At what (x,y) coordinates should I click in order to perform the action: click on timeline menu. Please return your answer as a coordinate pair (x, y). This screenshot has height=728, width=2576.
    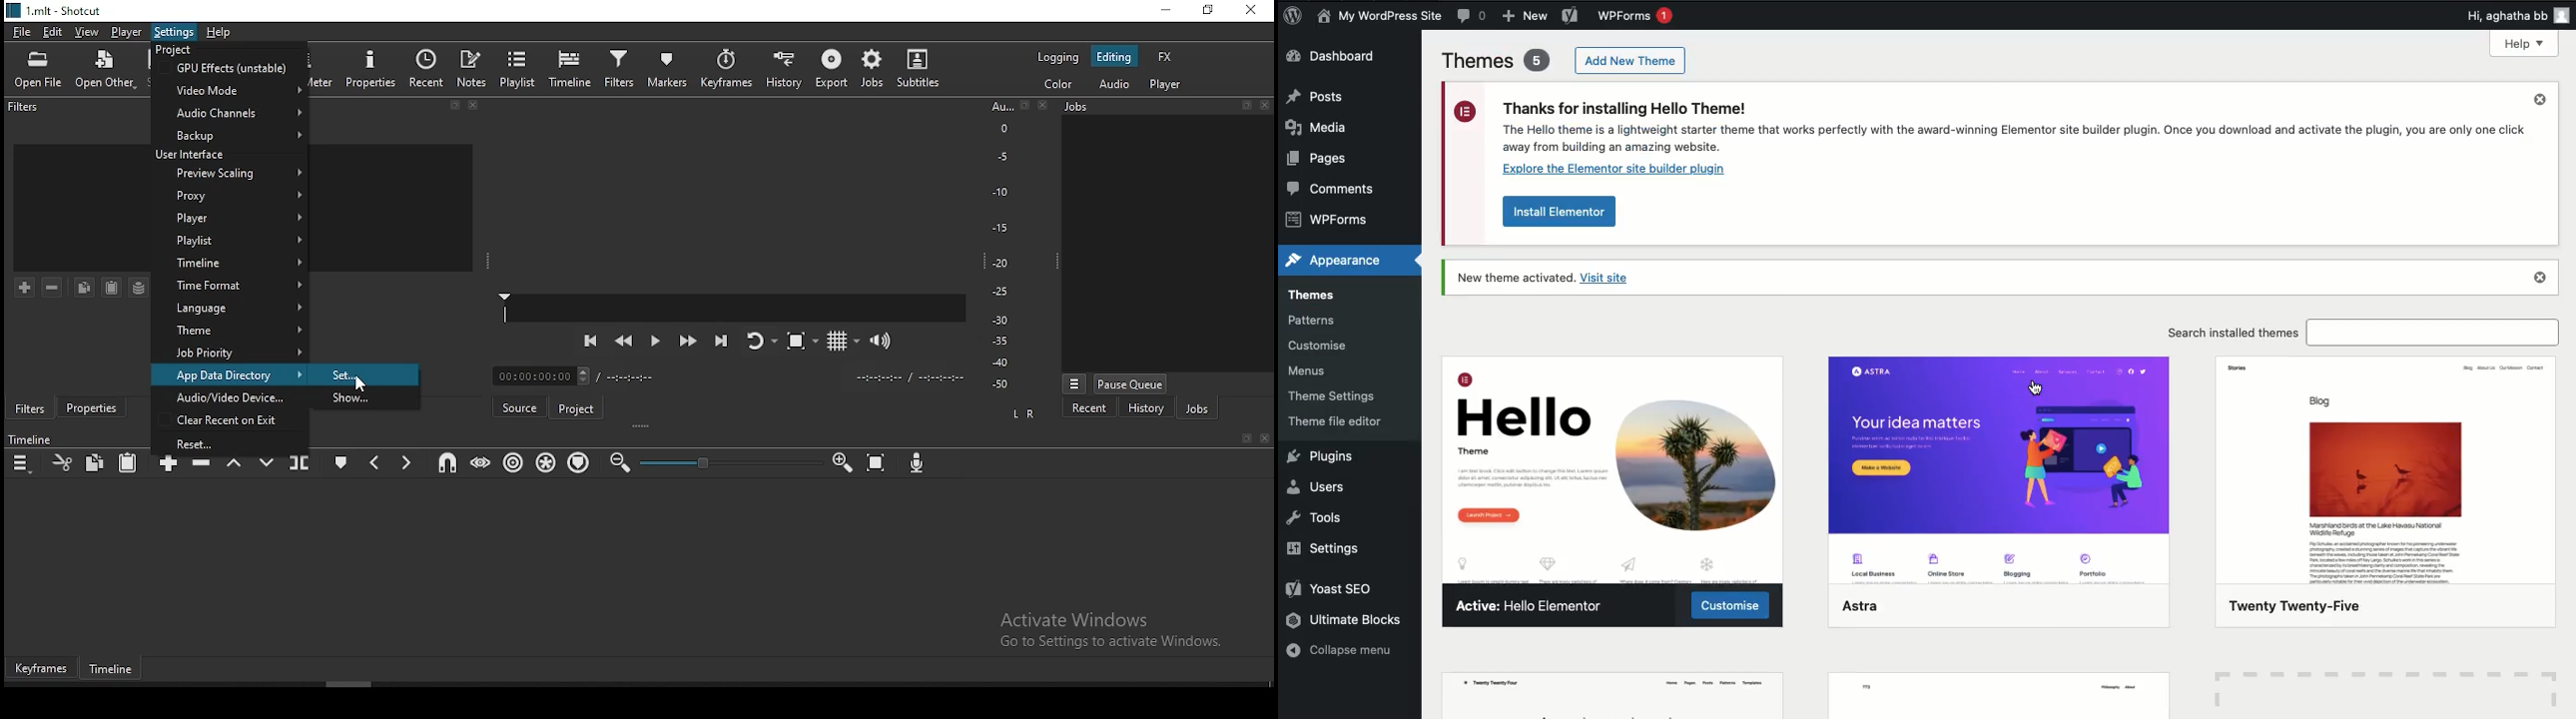
    Looking at the image, I should click on (22, 461).